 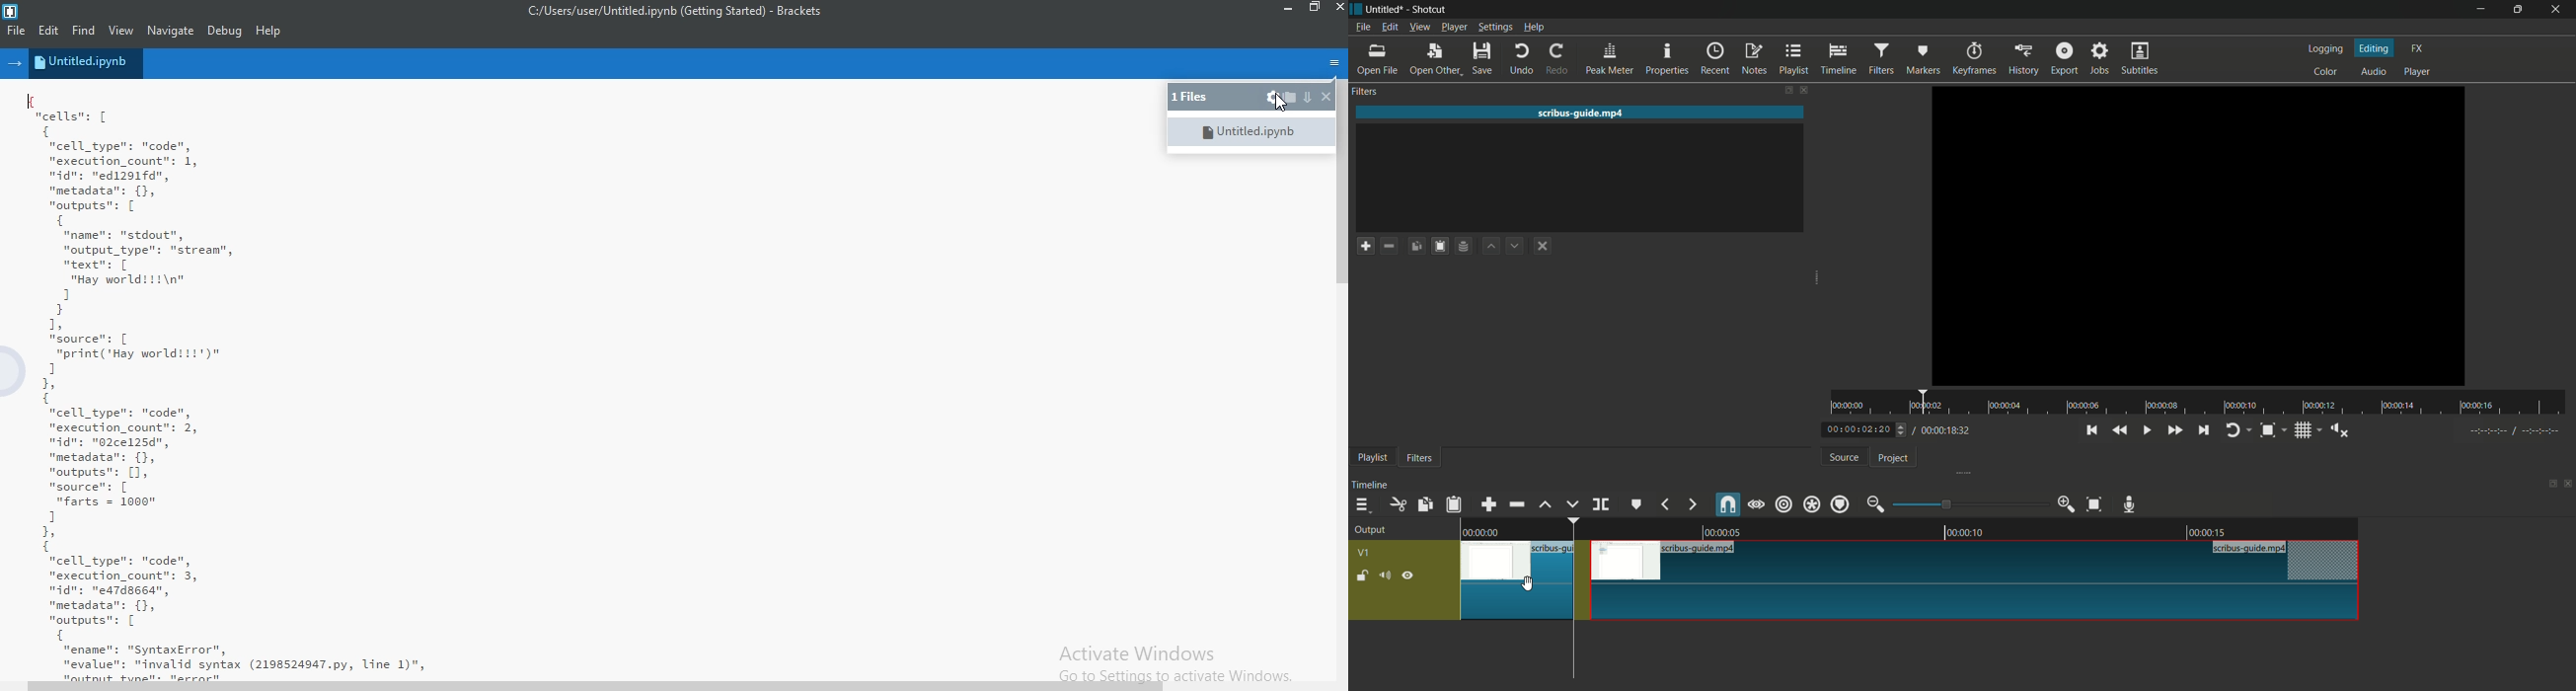 What do you see at coordinates (1192, 98) in the screenshot?
I see `1 files` at bounding box center [1192, 98].